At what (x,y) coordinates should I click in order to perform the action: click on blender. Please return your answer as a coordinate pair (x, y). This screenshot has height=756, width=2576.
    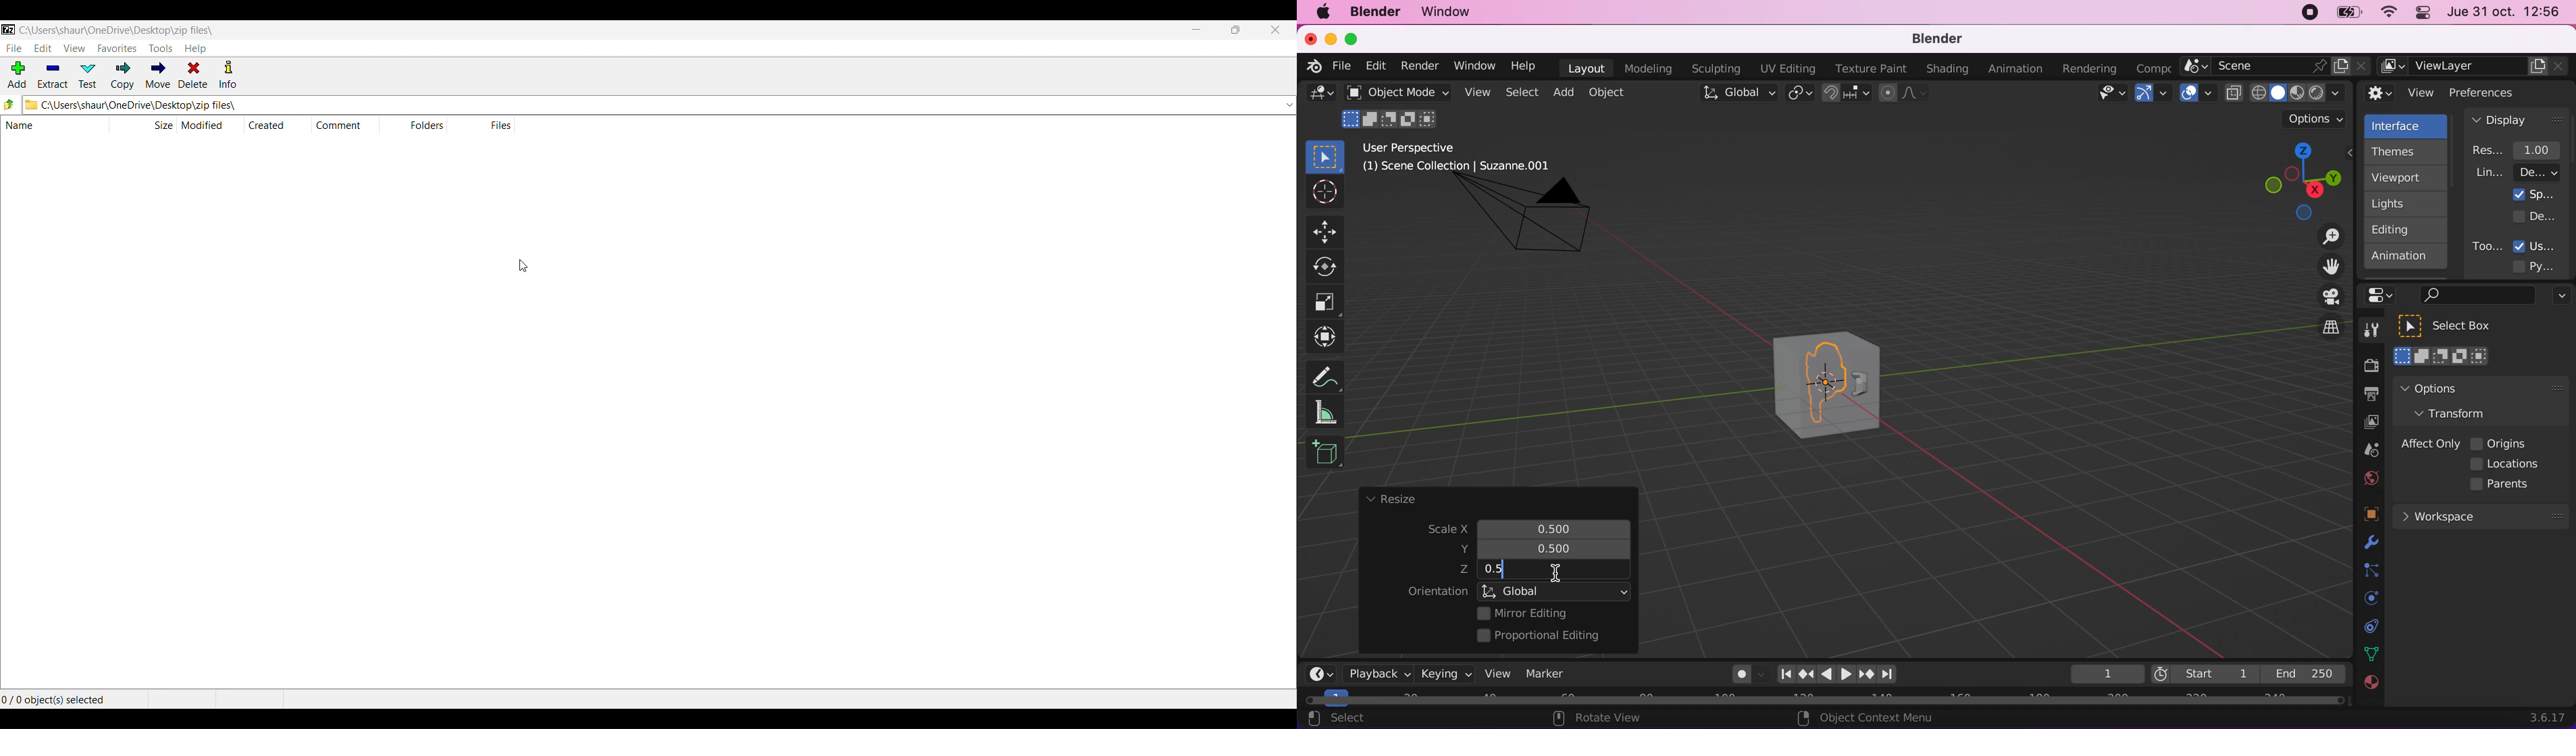
    Looking at the image, I should click on (1374, 12).